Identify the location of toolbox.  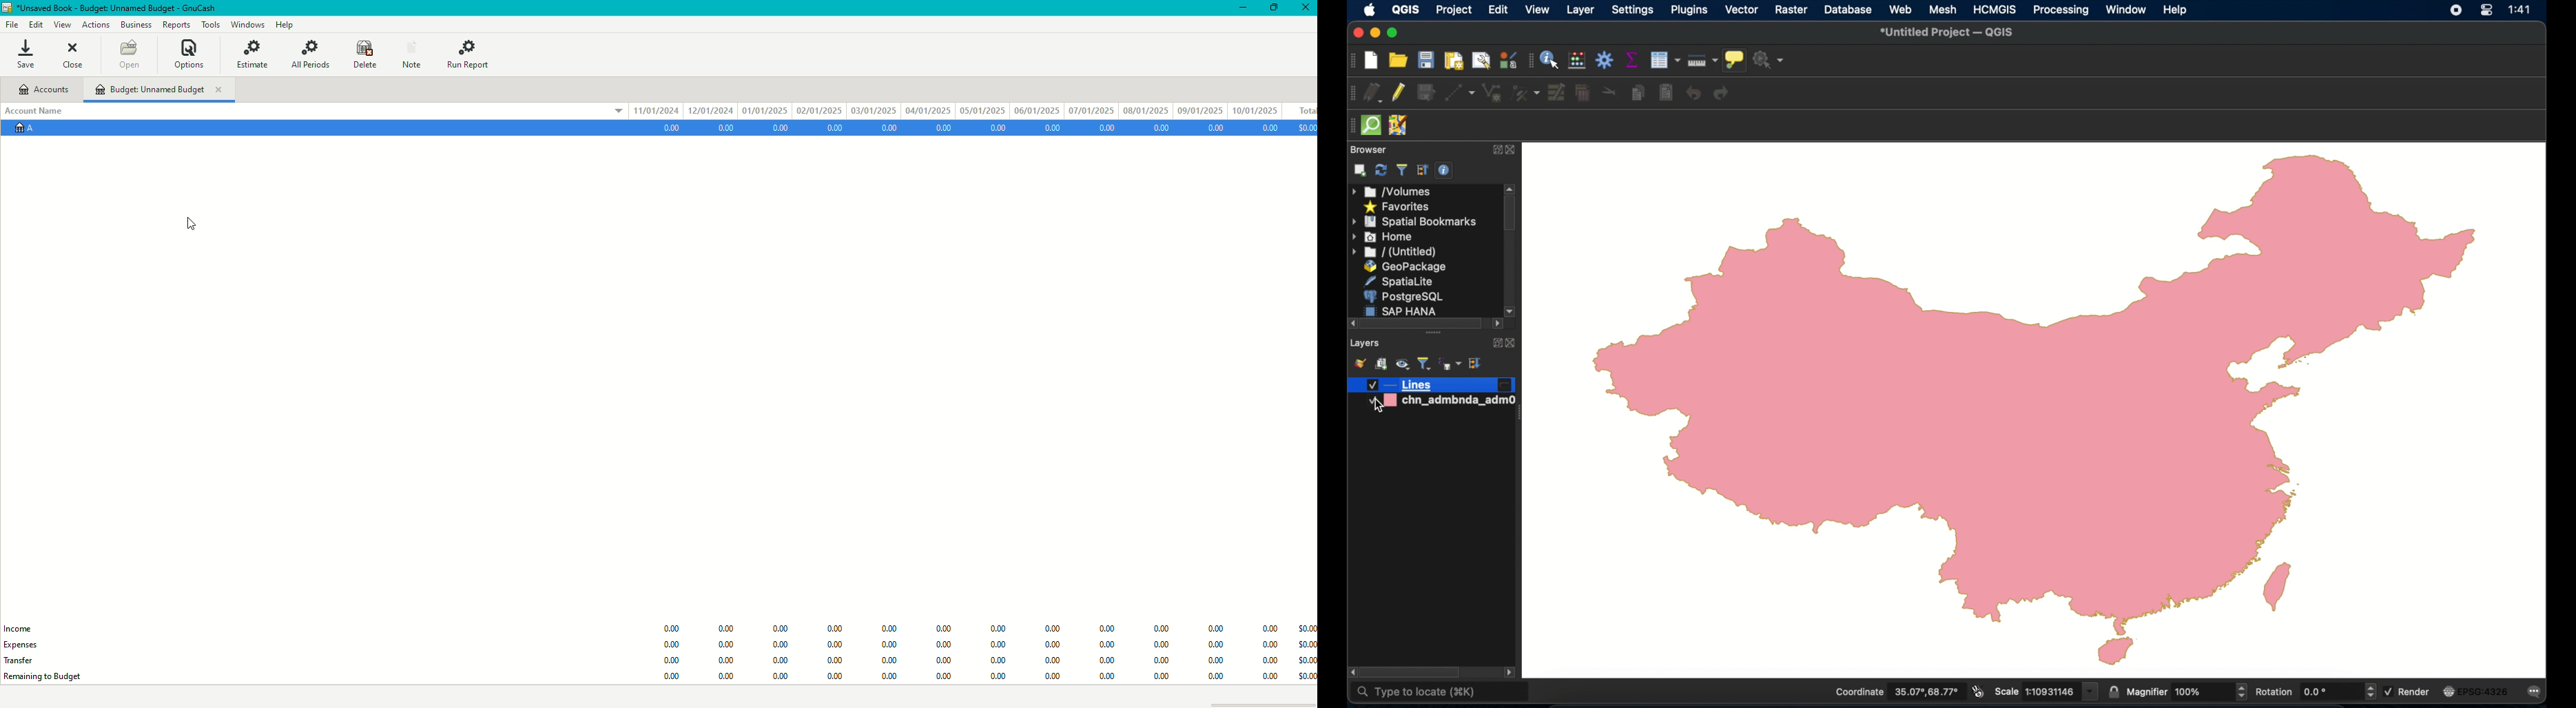
(1605, 60).